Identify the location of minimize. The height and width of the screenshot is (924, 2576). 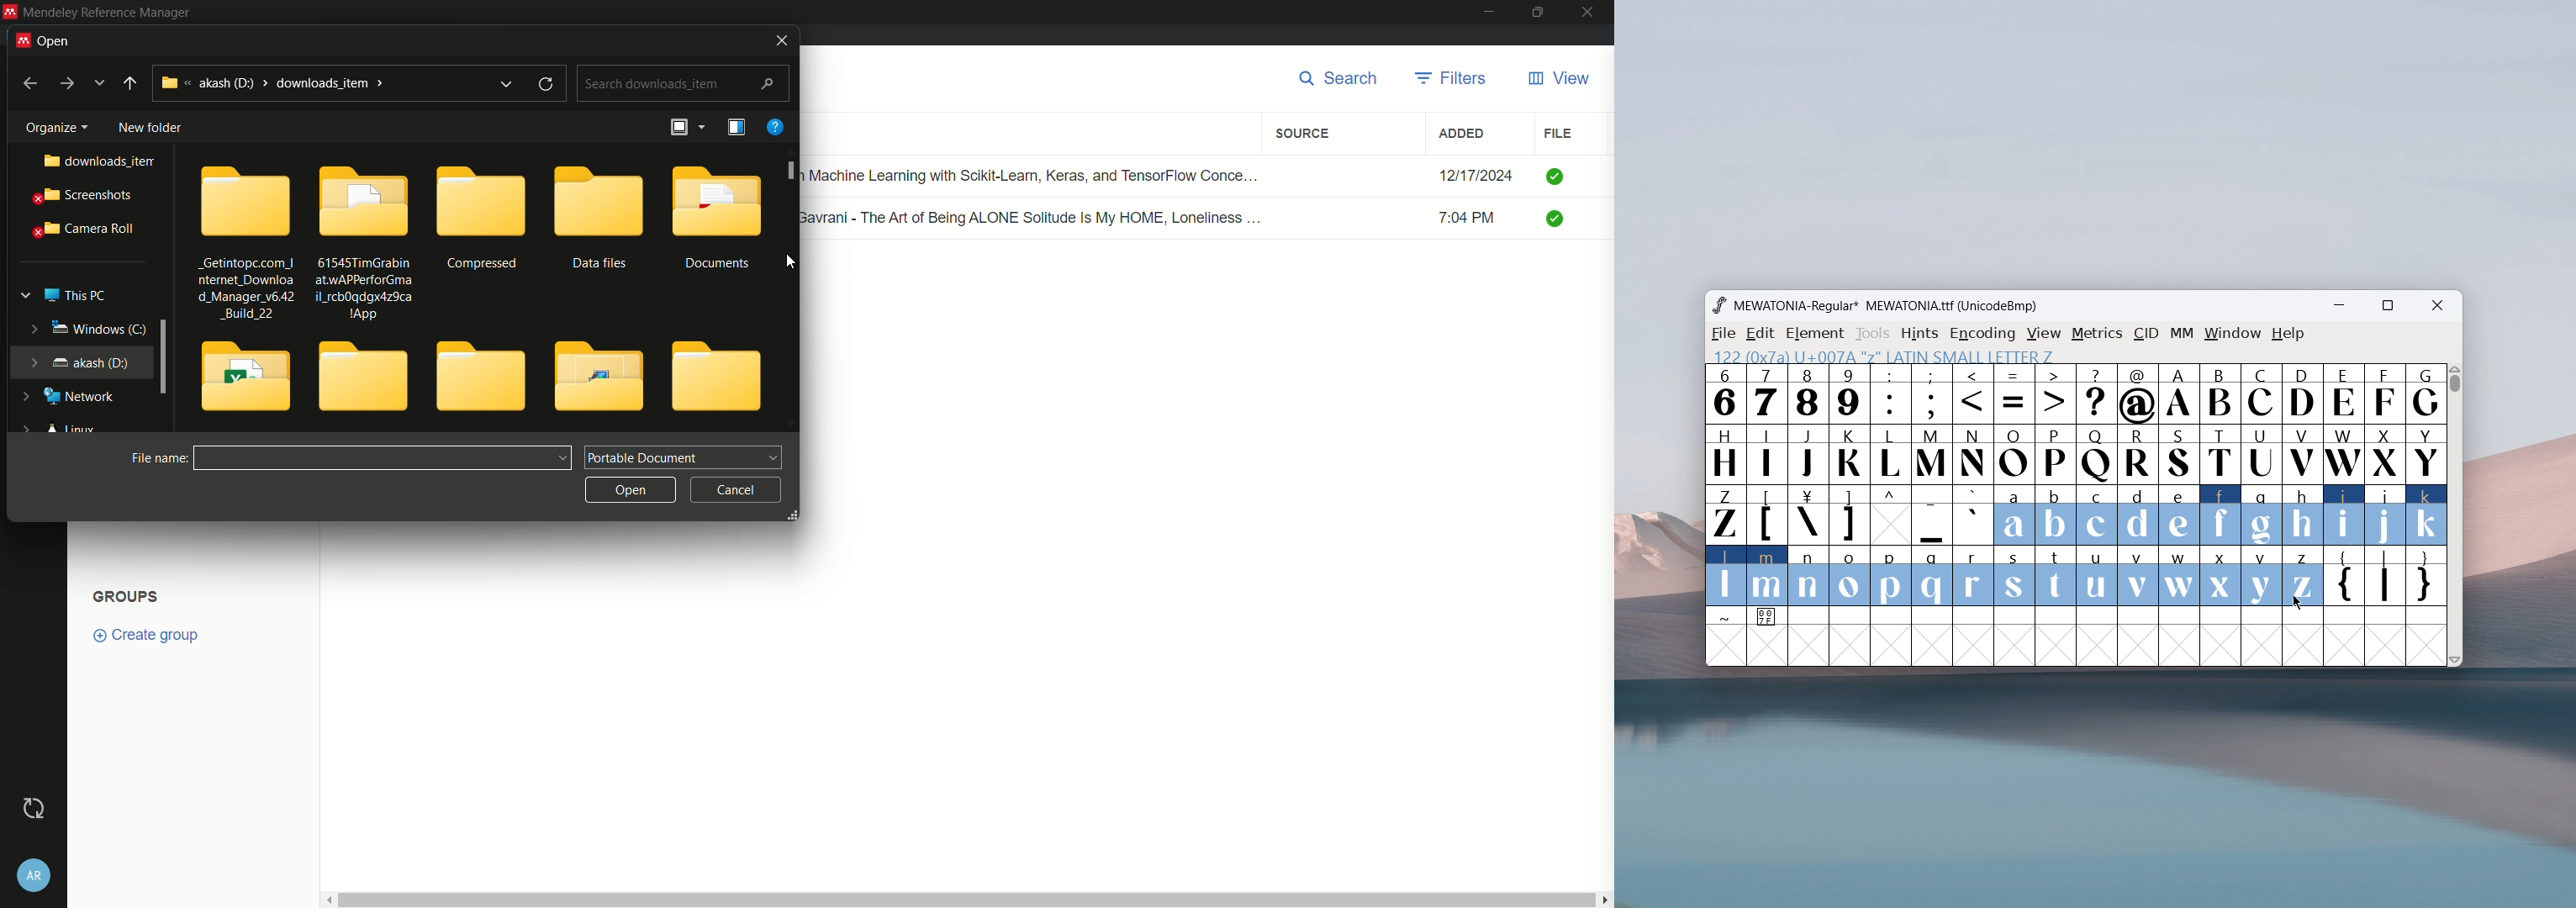
(2345, 308).